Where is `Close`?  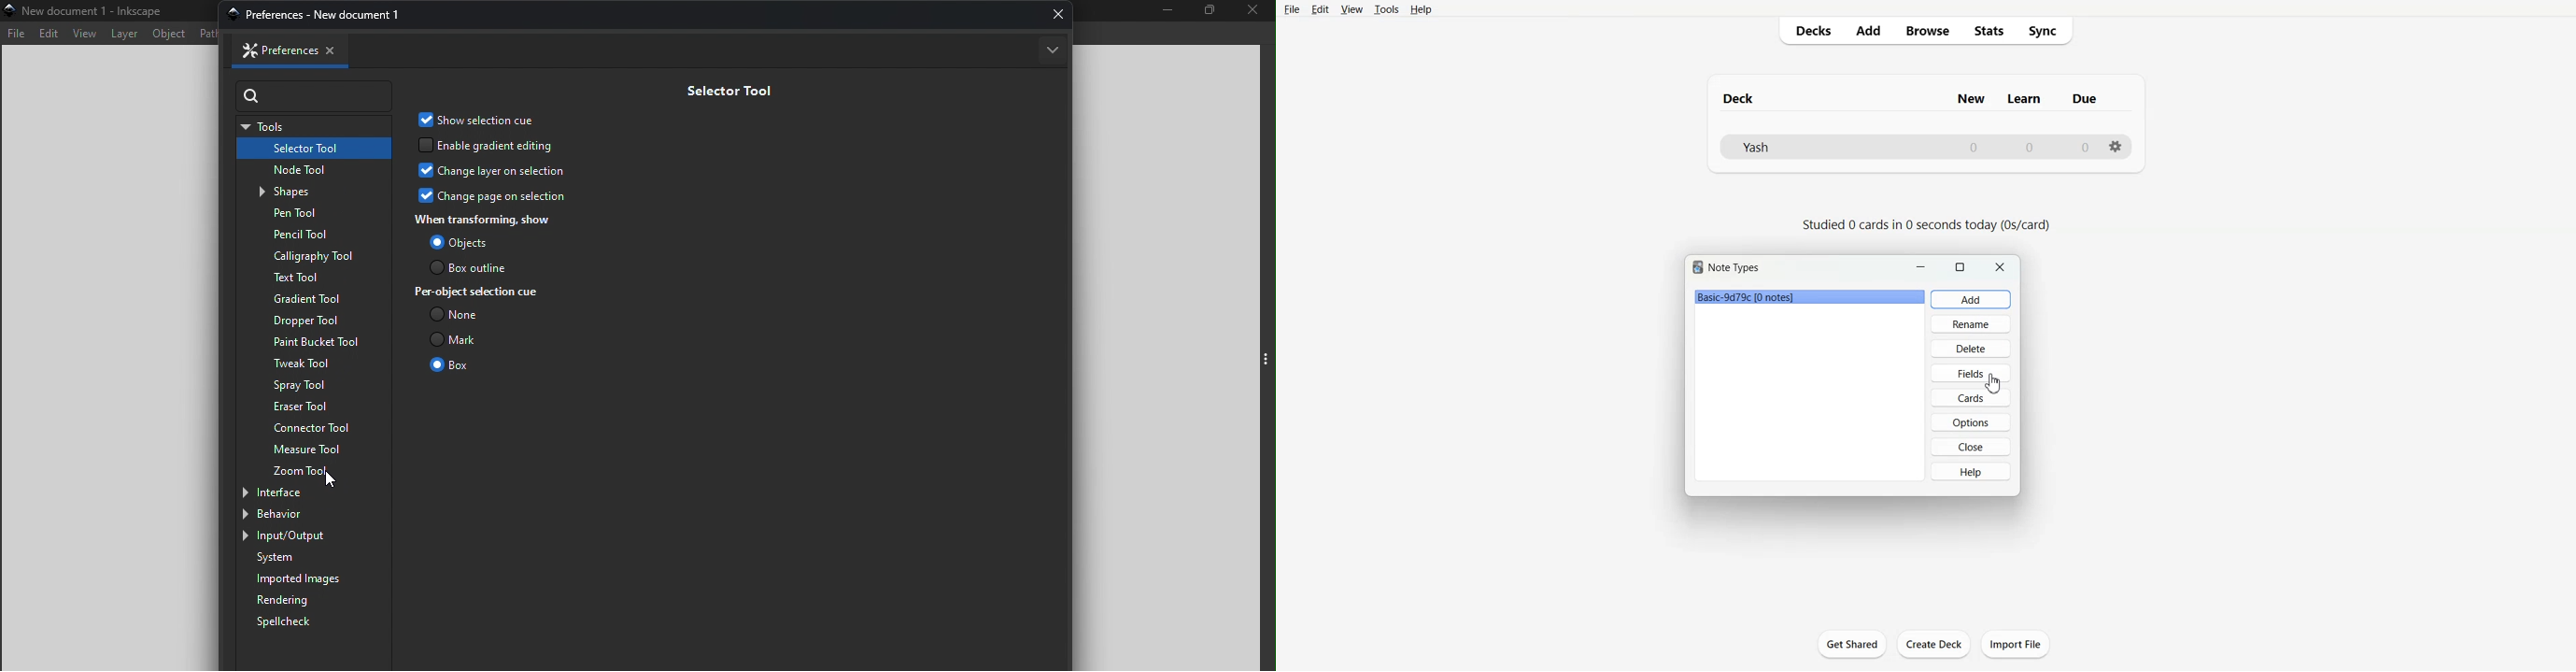
Close is located at coordinates (333, 51).